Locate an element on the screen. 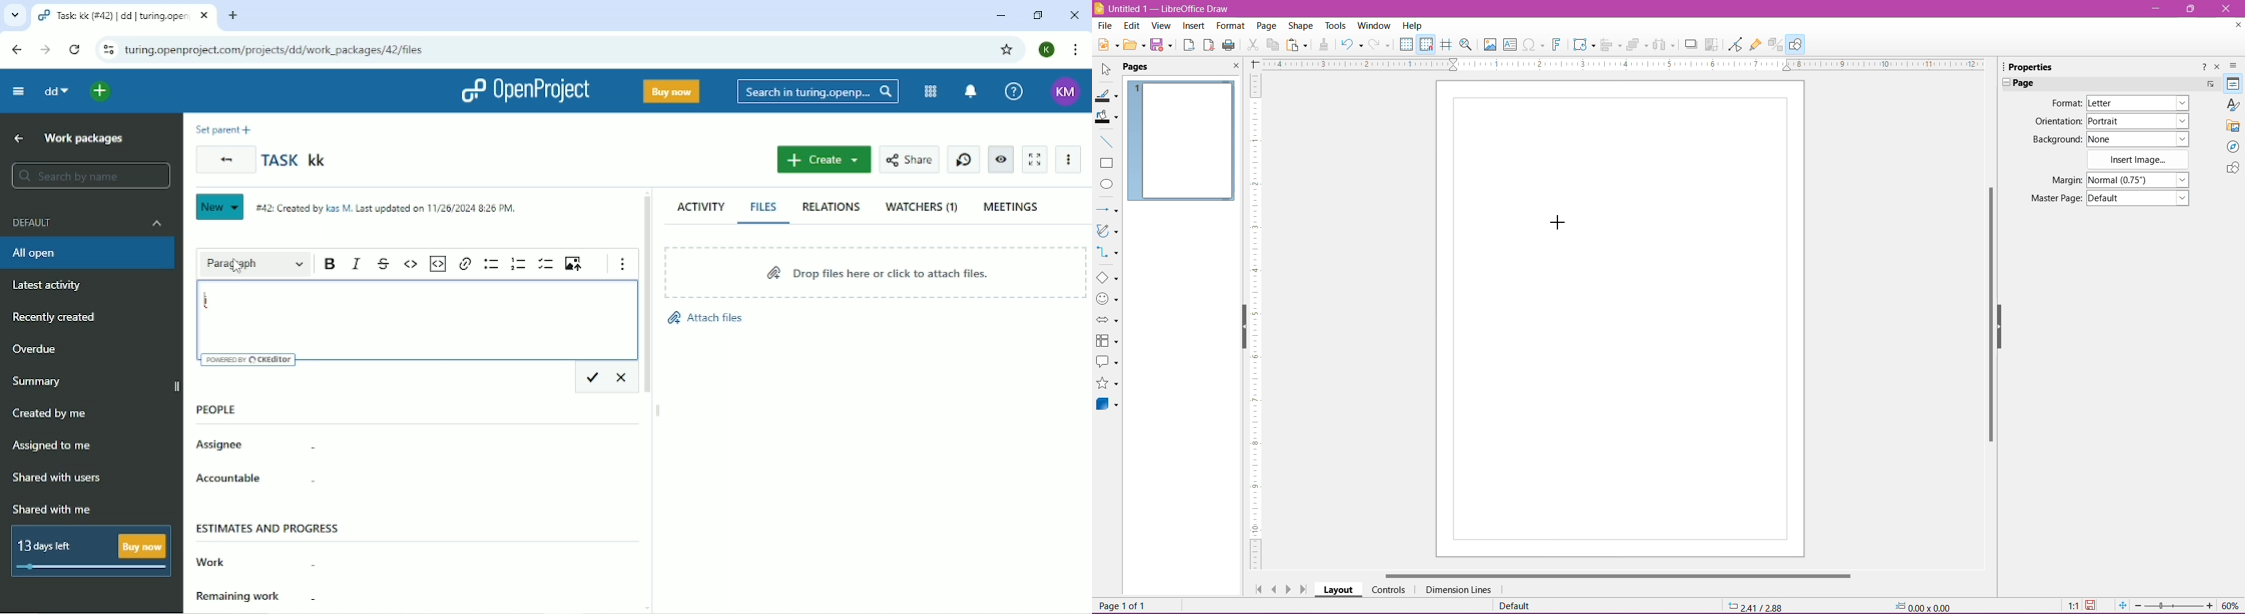  Export is located at coordinates (1189, 46).